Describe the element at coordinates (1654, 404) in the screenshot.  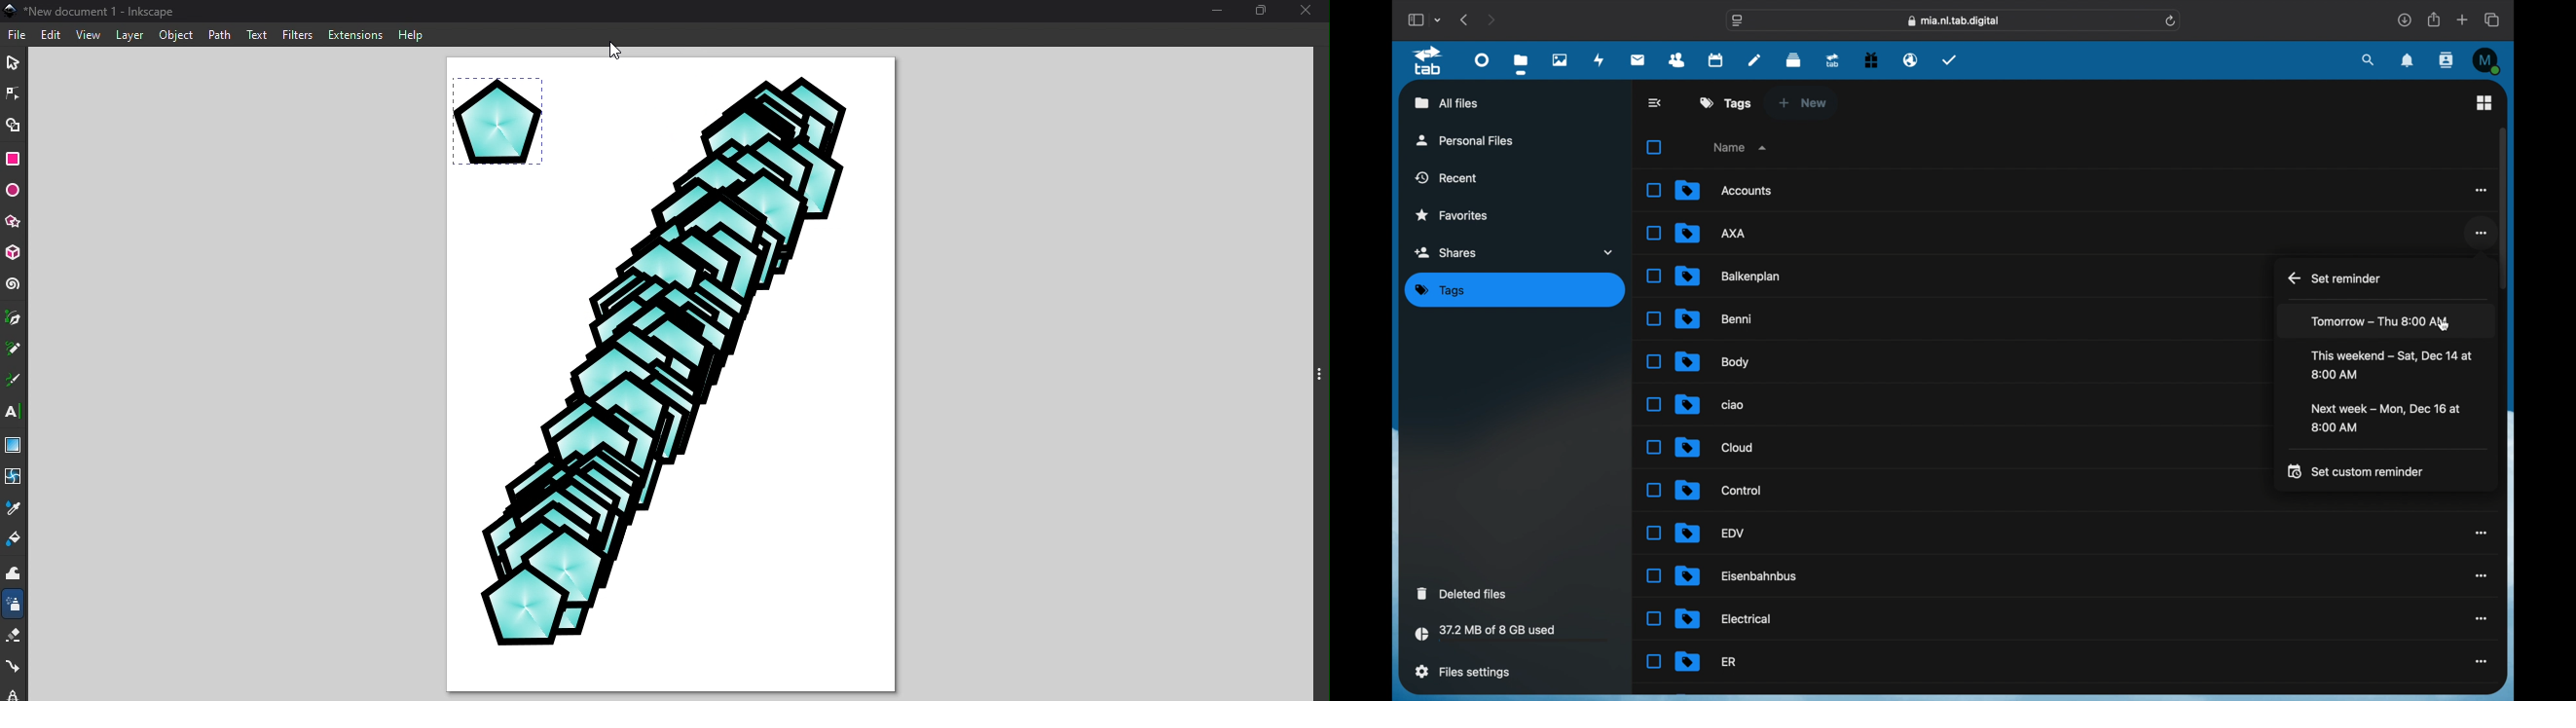
I see `Unselected Checkbox` at that location.